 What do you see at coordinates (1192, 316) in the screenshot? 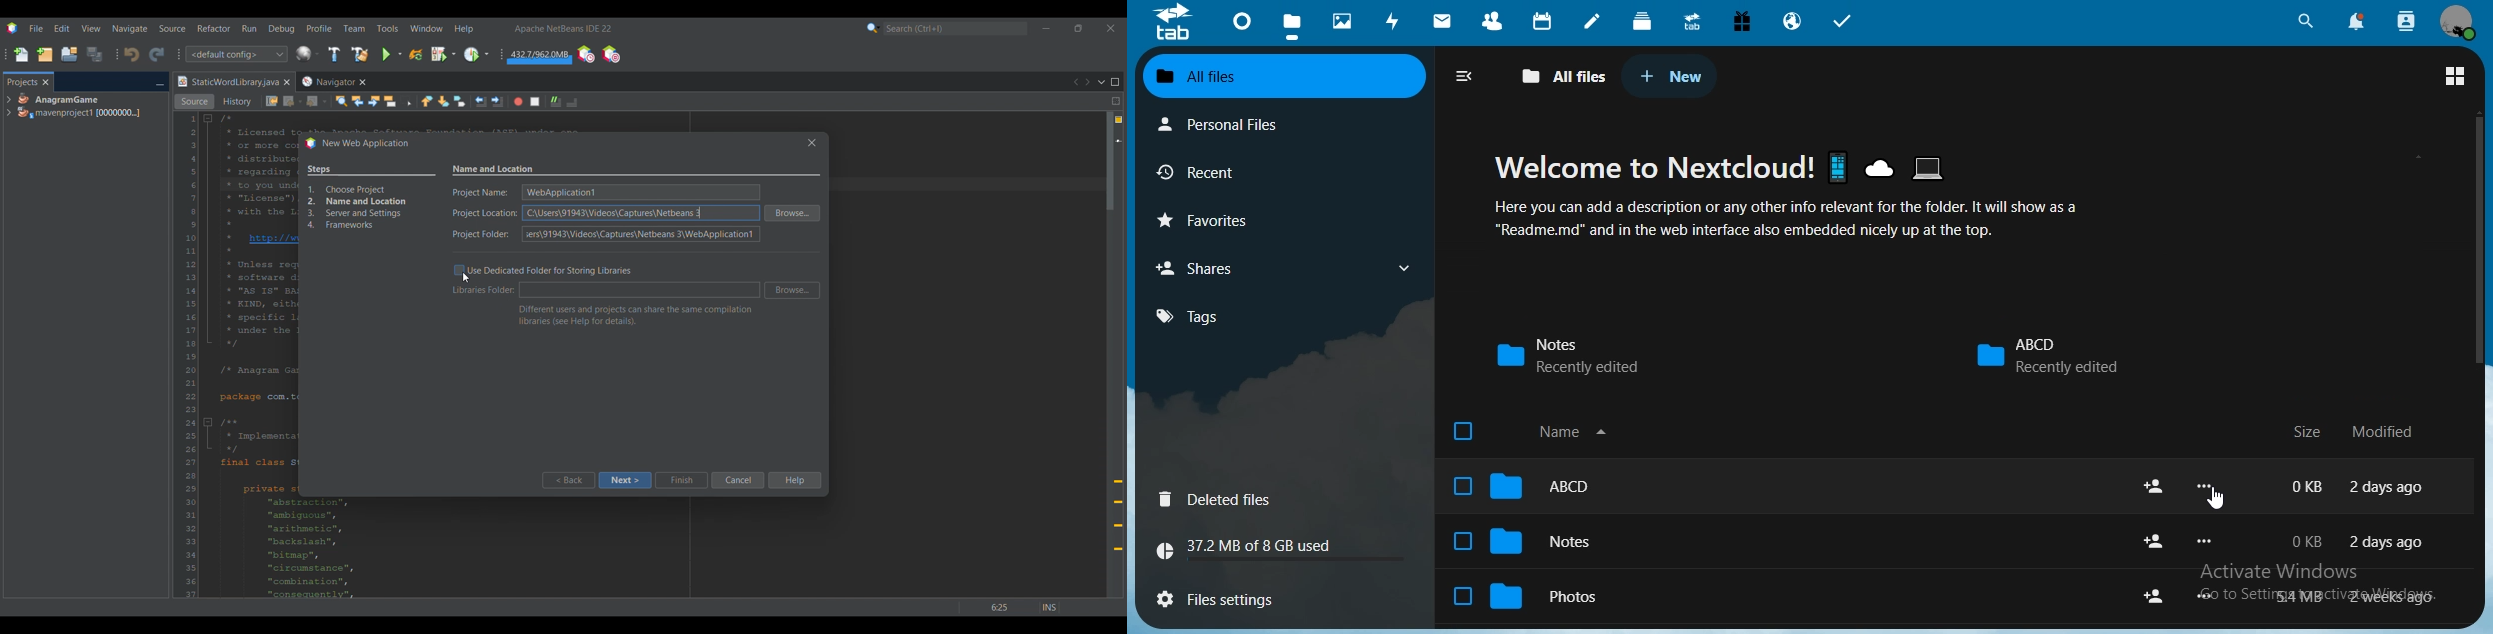
I see `tags` at bounding box center [1192, 316].